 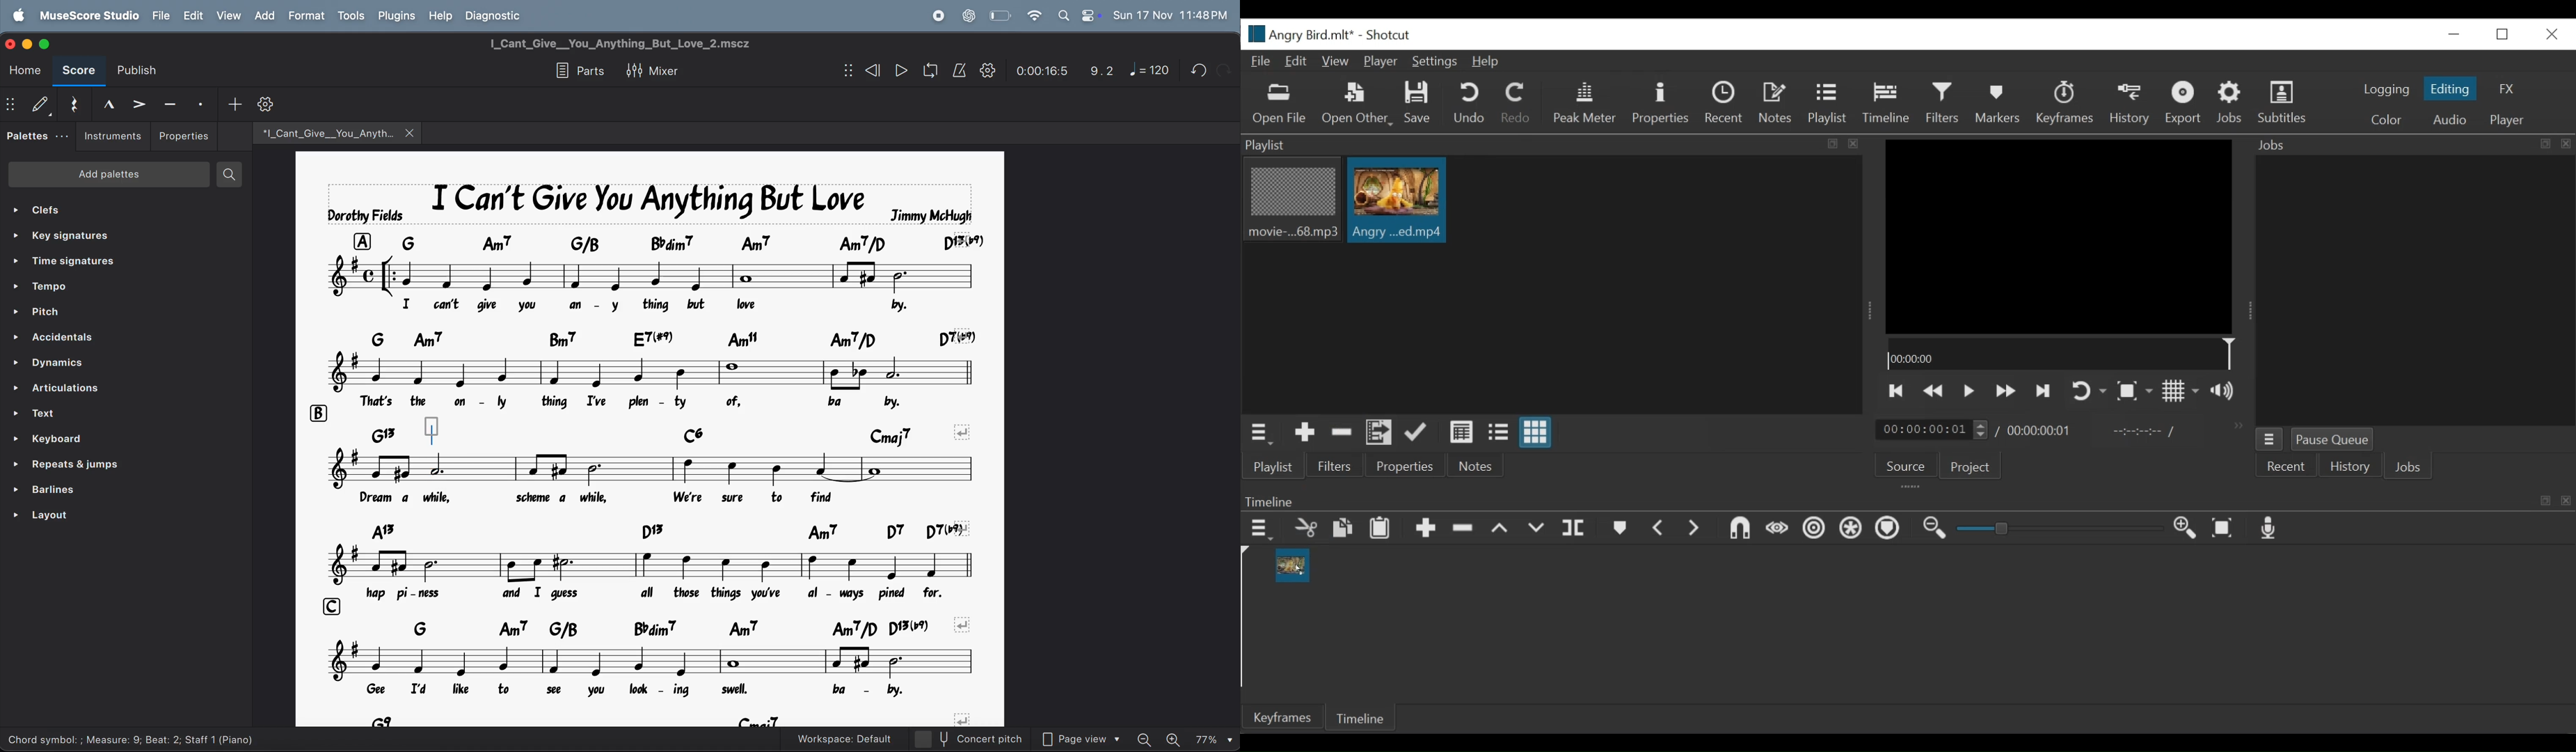 What do you see at coordinates (143, 67) in the screenshot?
I see `publish` at bounding box center [143, 67].